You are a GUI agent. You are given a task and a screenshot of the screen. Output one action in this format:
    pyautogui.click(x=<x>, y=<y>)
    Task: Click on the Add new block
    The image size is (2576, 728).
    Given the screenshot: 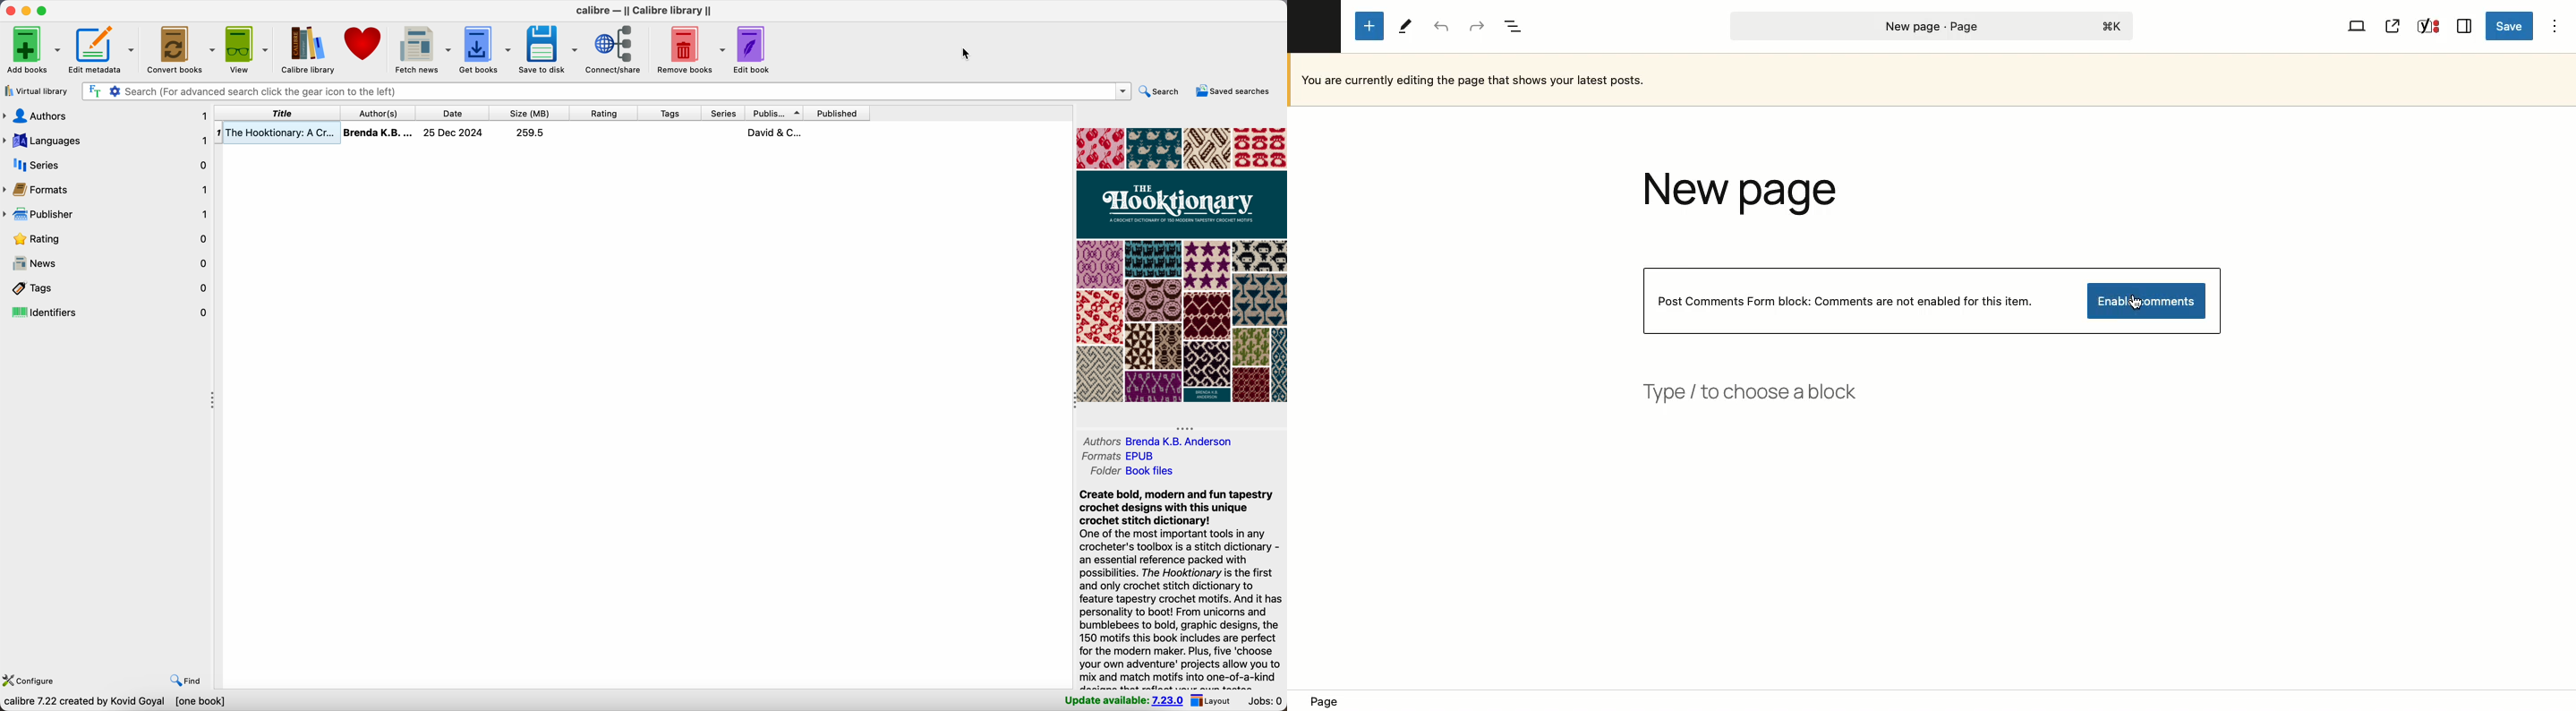 What is the action you would take?
    pyautogui.click(x=1369, y=28)
    